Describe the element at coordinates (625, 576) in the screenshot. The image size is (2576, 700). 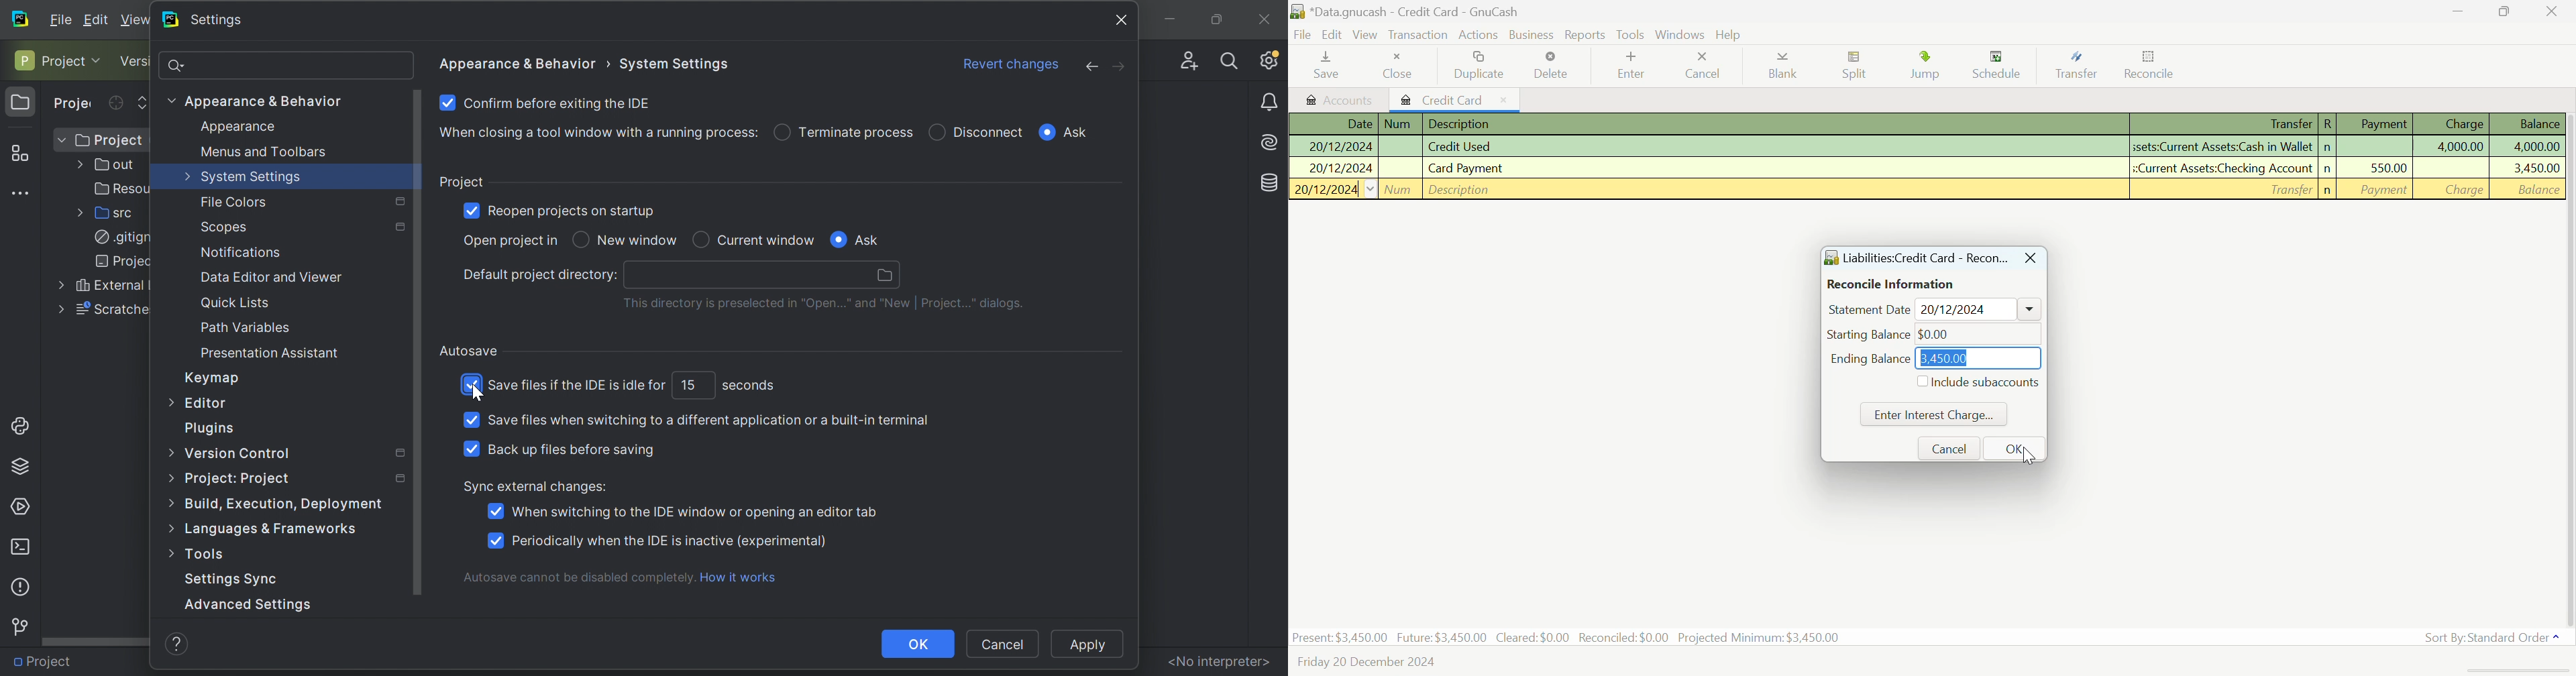
I see `Autosave cannot be disabled completely. How it works.` at that location.